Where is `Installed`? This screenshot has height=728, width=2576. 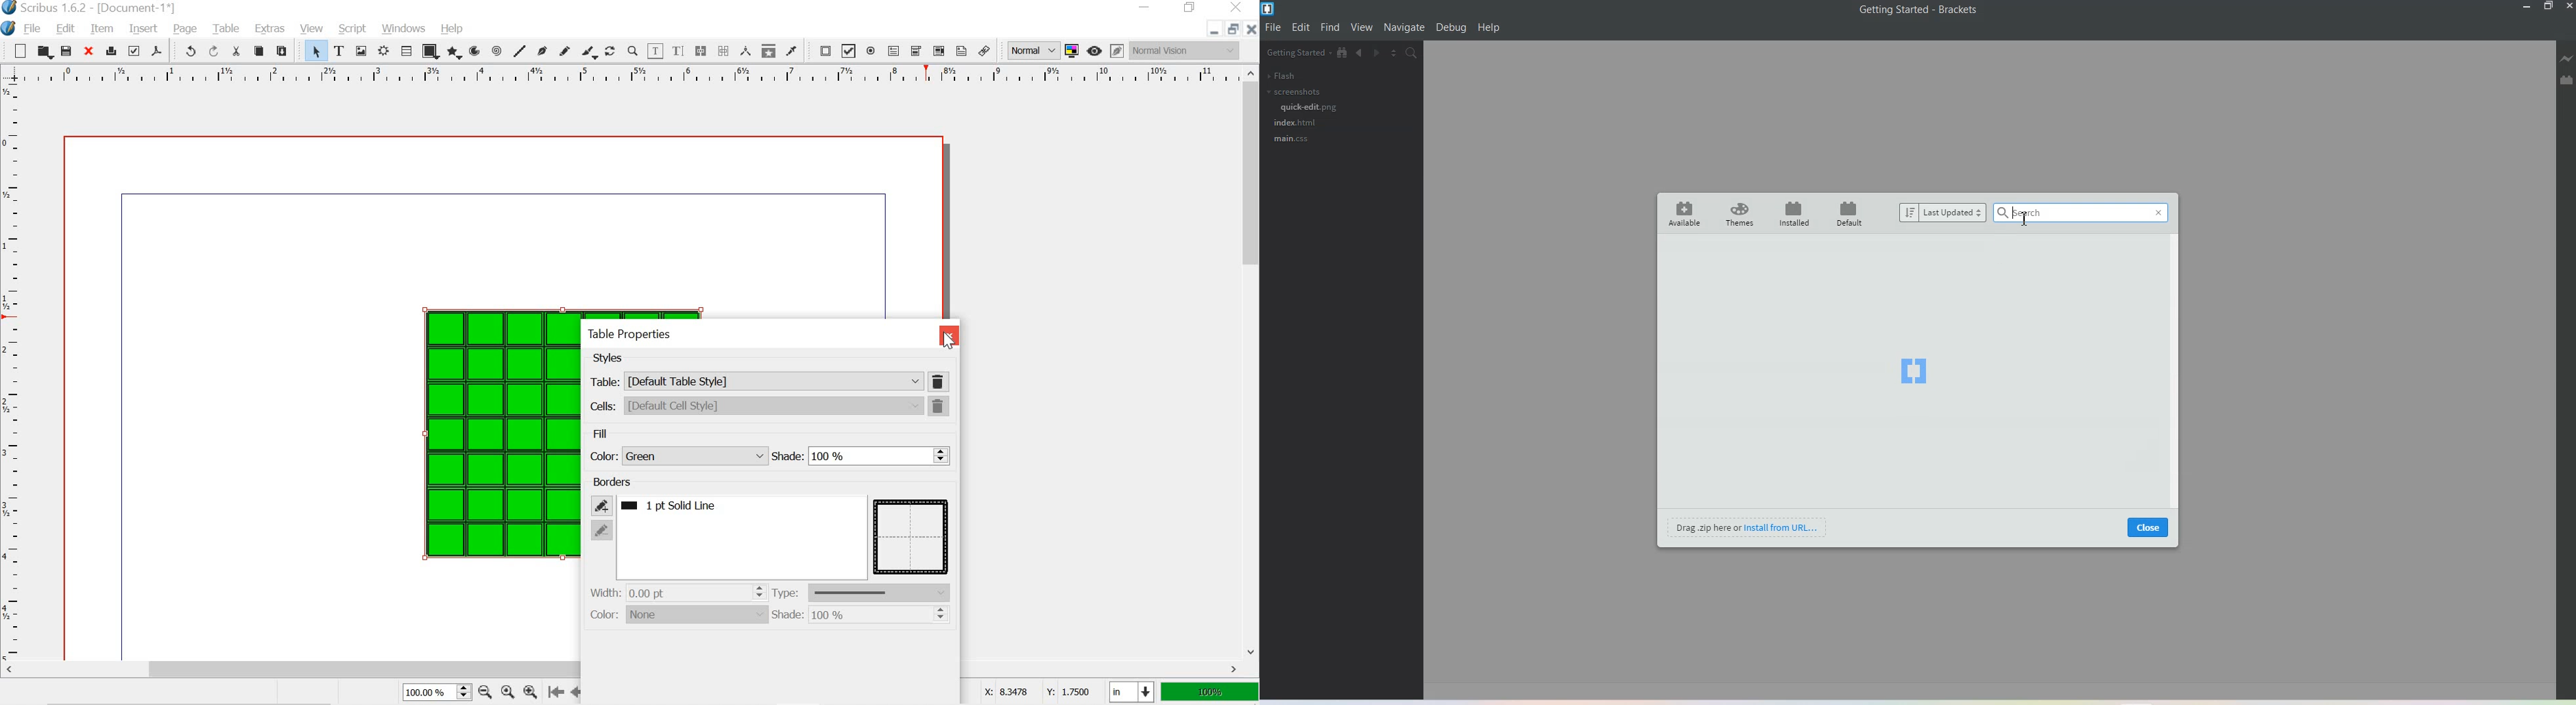
Installed is located at coordinates (1794, 213).